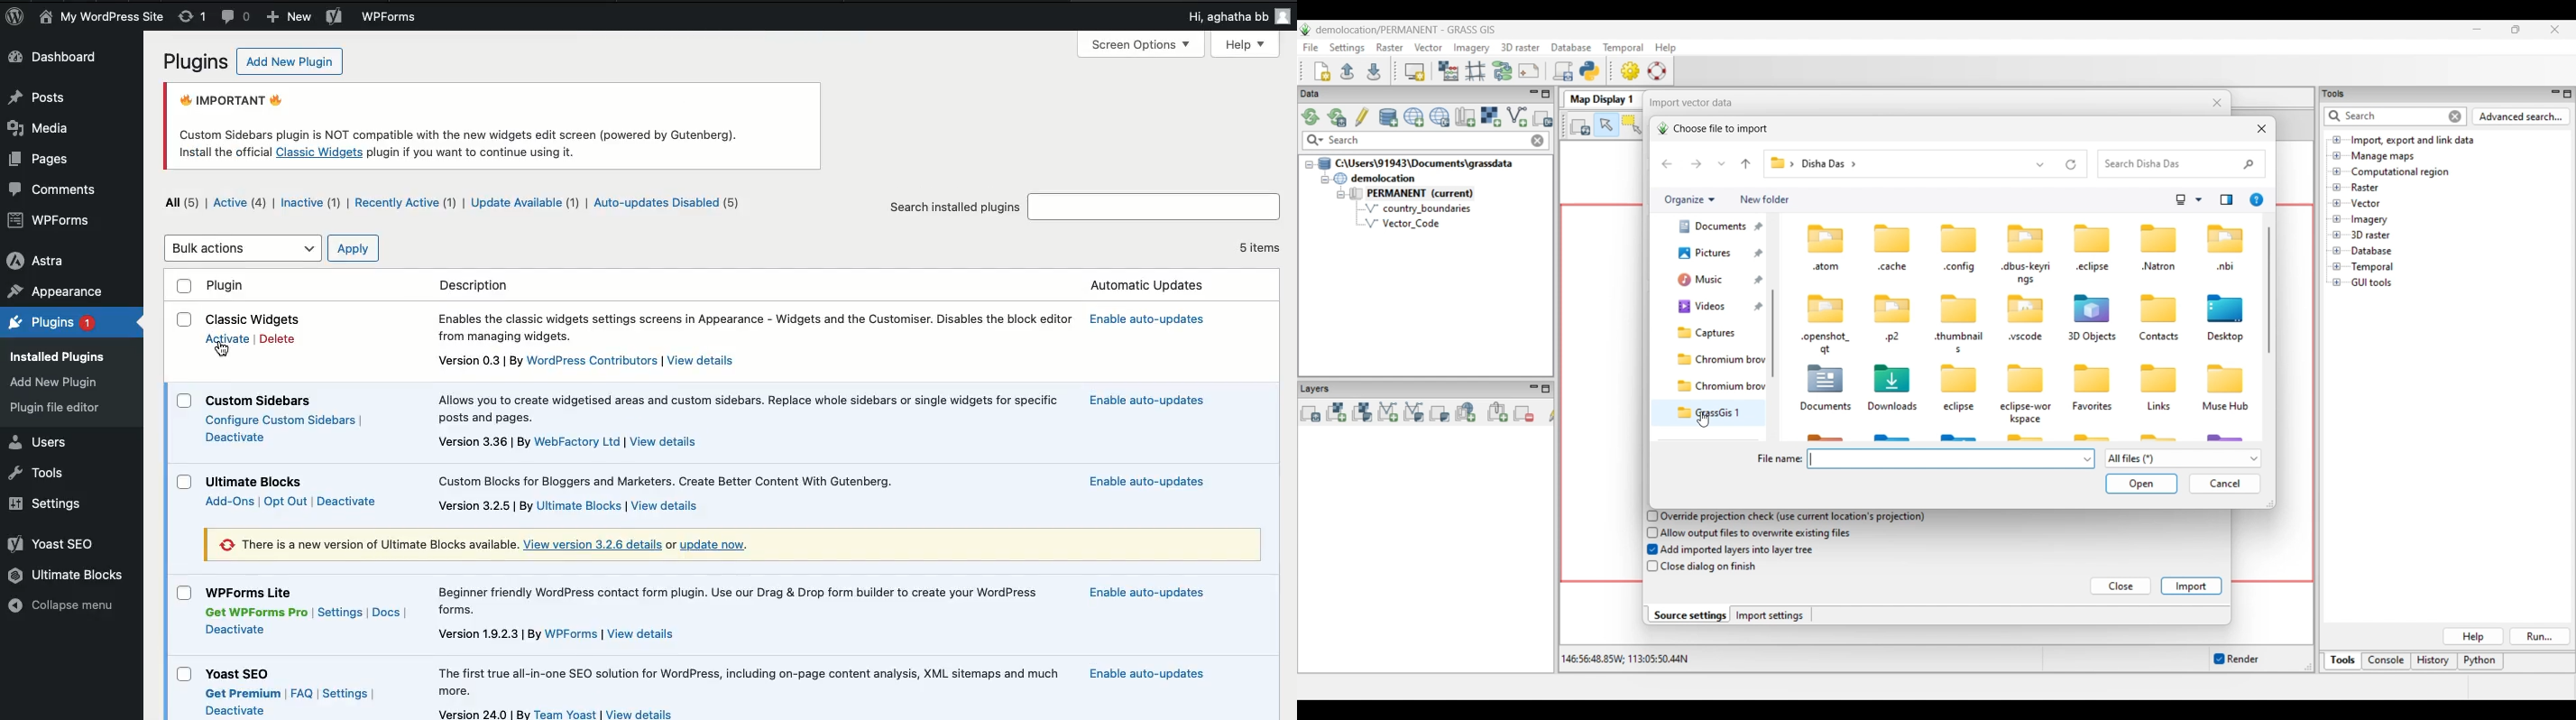 Image resolution: width=2576 pixels, height=728 pixels. I want to click on Automatic updates, so click(1140, 482).